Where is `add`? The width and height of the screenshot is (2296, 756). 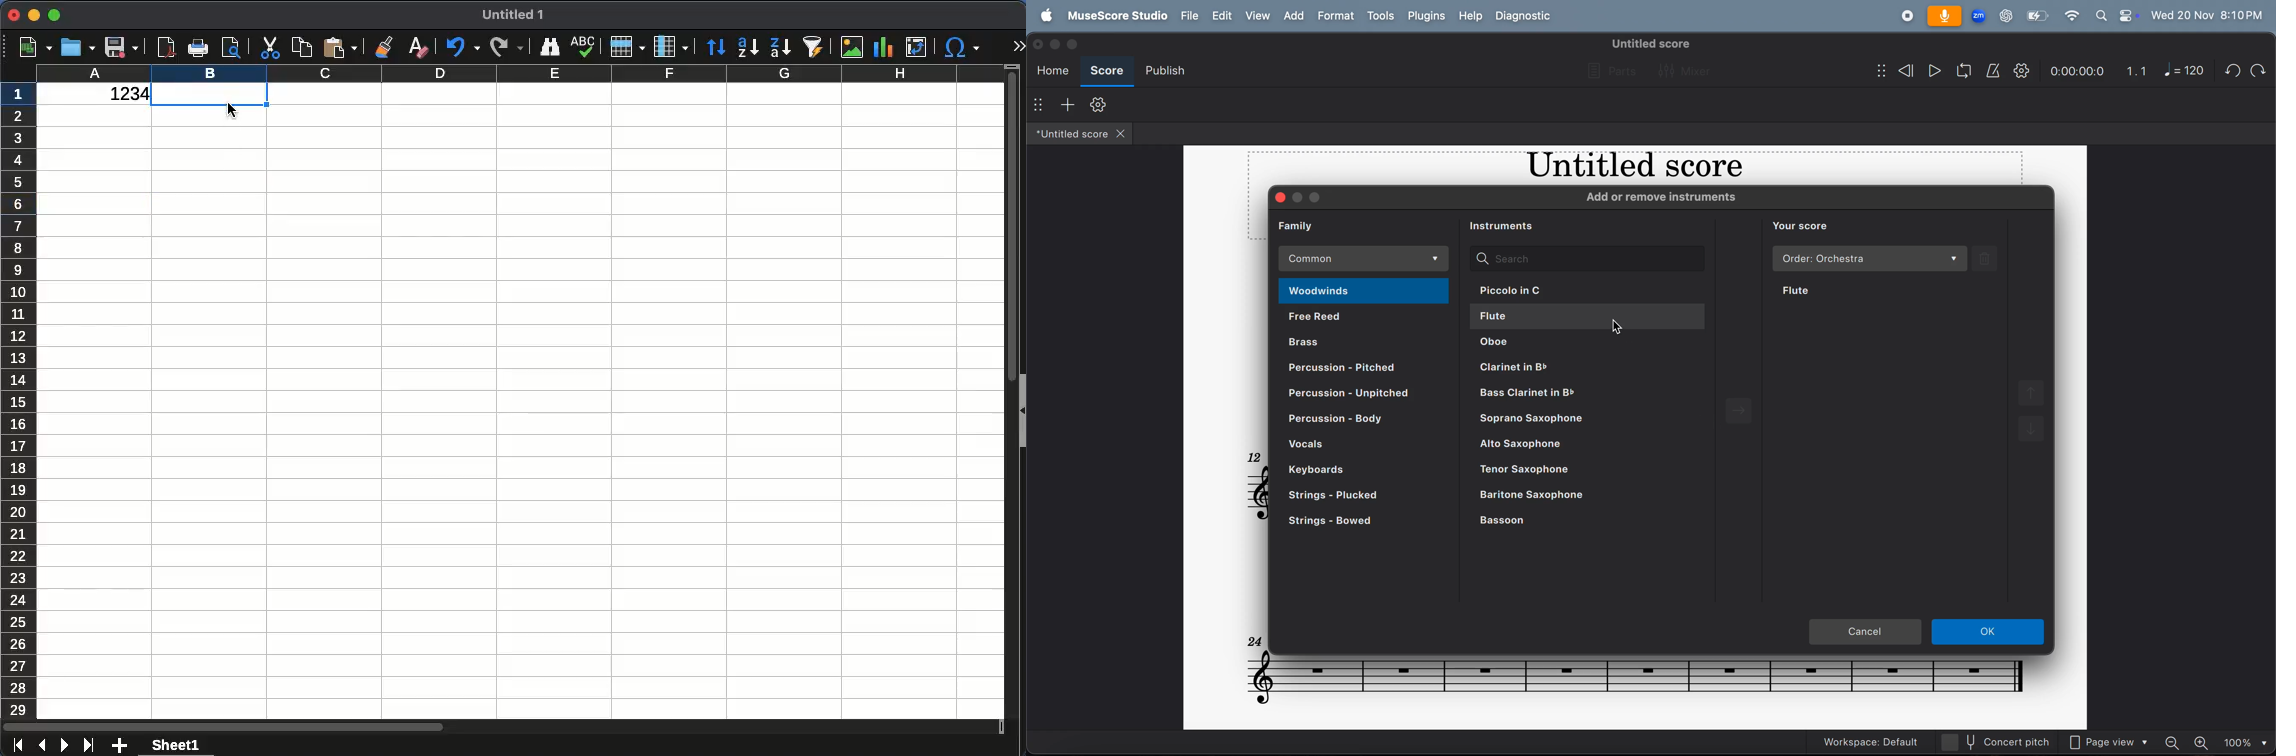 add is located at coordinates (1069, 104).